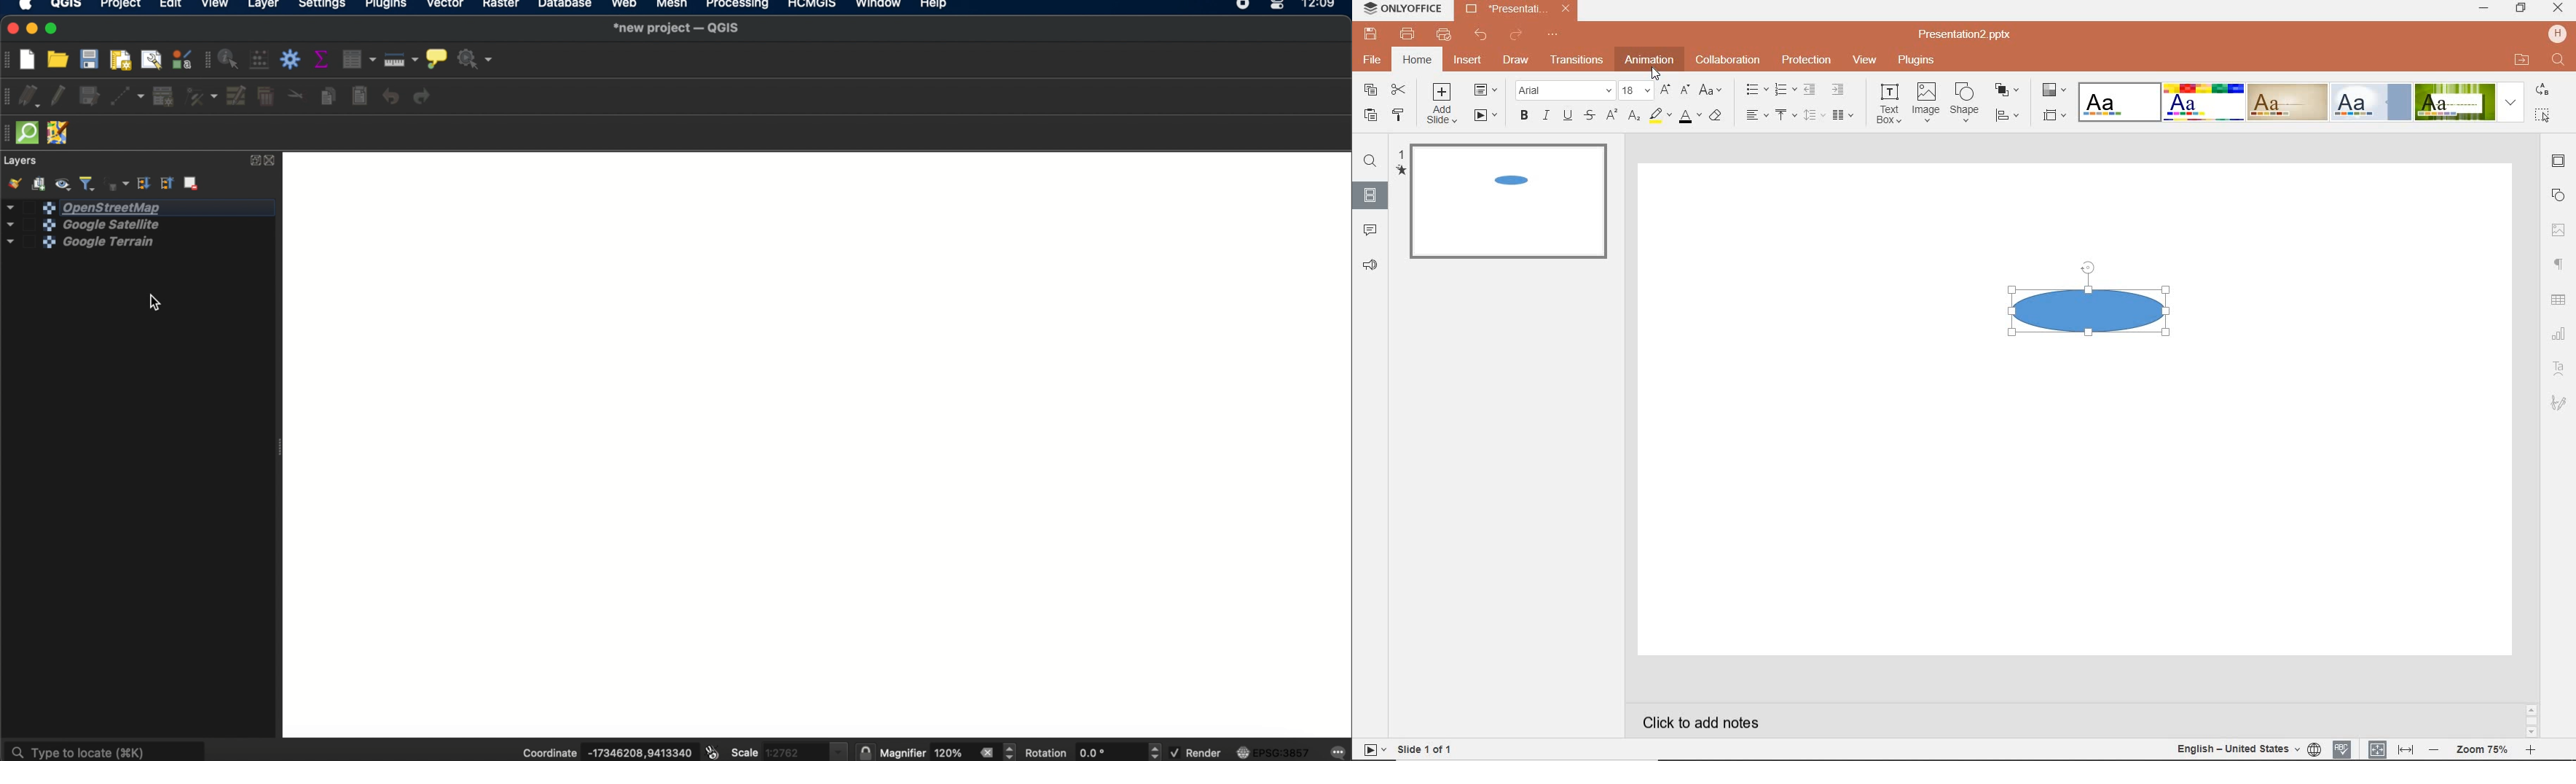 Image resolution: width=2576 pixels, height=784 pixels. I want to click on cursor, so click(1657, 72).